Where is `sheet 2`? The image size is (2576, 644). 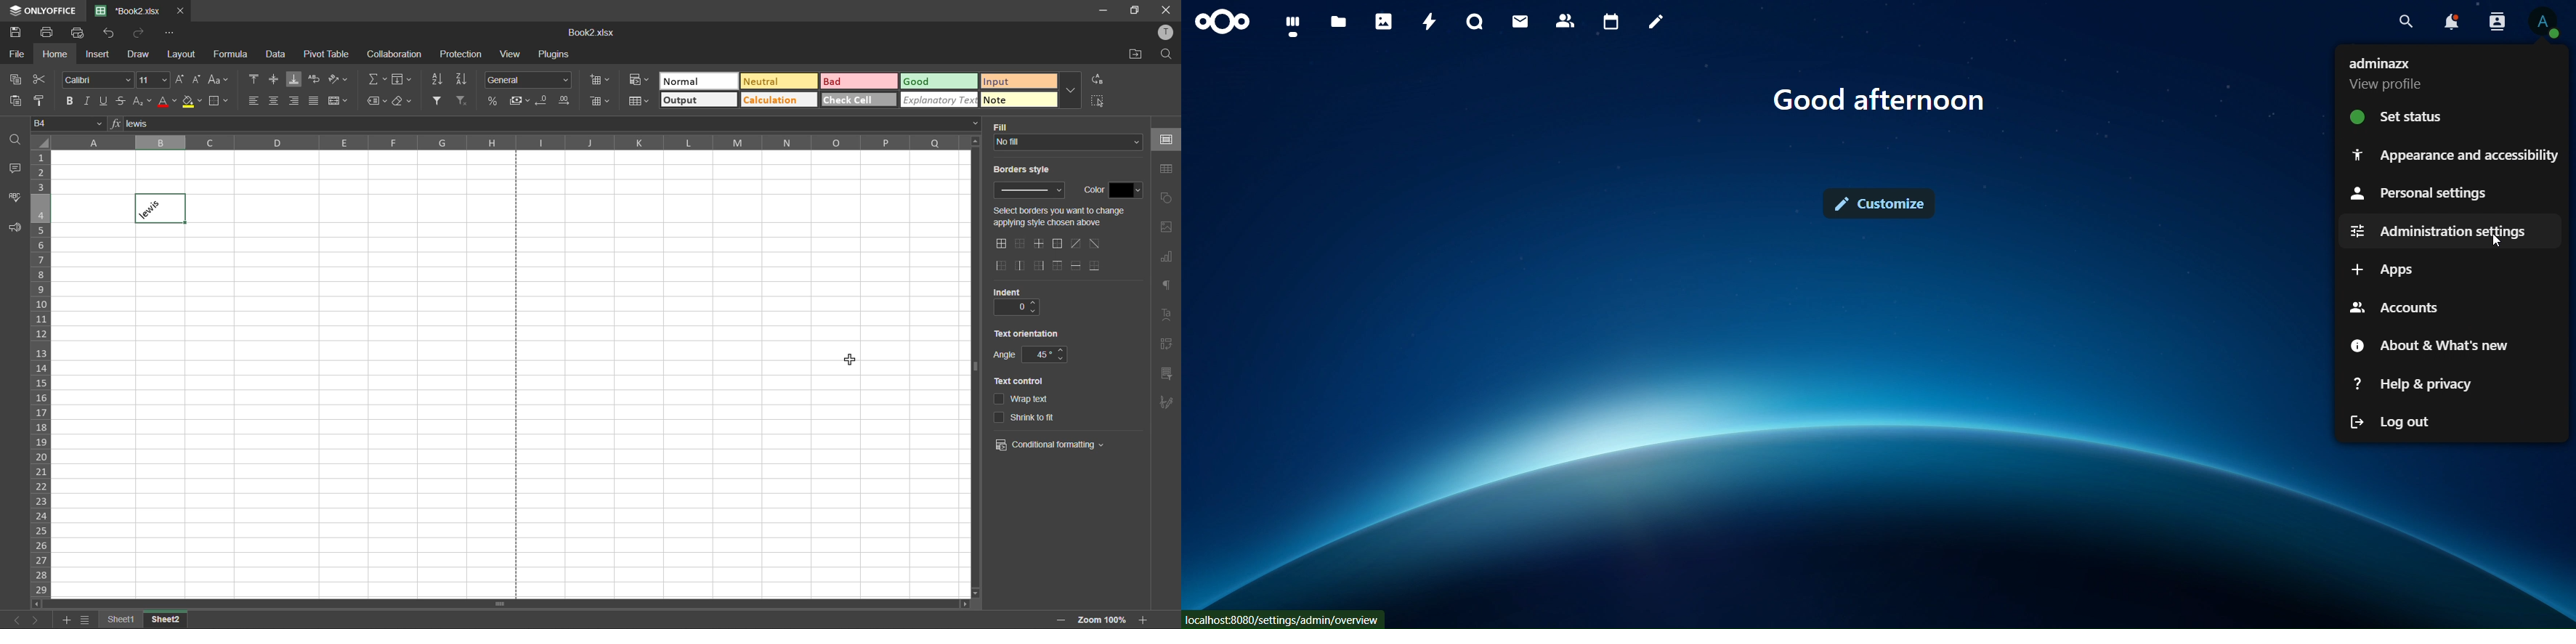 sheet 2 is located at coordinates (165, 619).